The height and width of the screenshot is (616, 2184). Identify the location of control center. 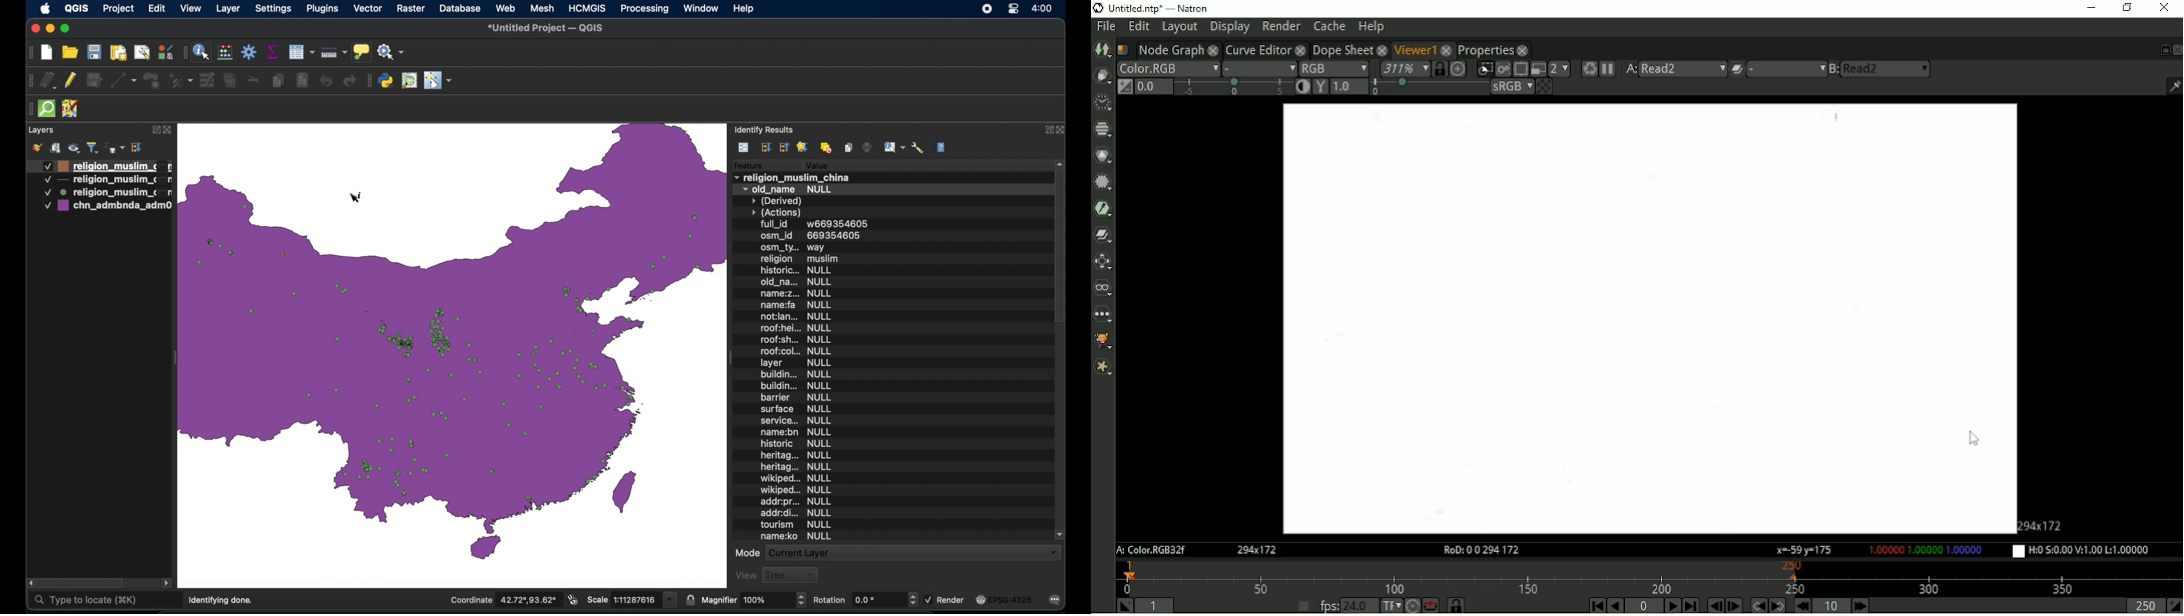
(1014, 10).